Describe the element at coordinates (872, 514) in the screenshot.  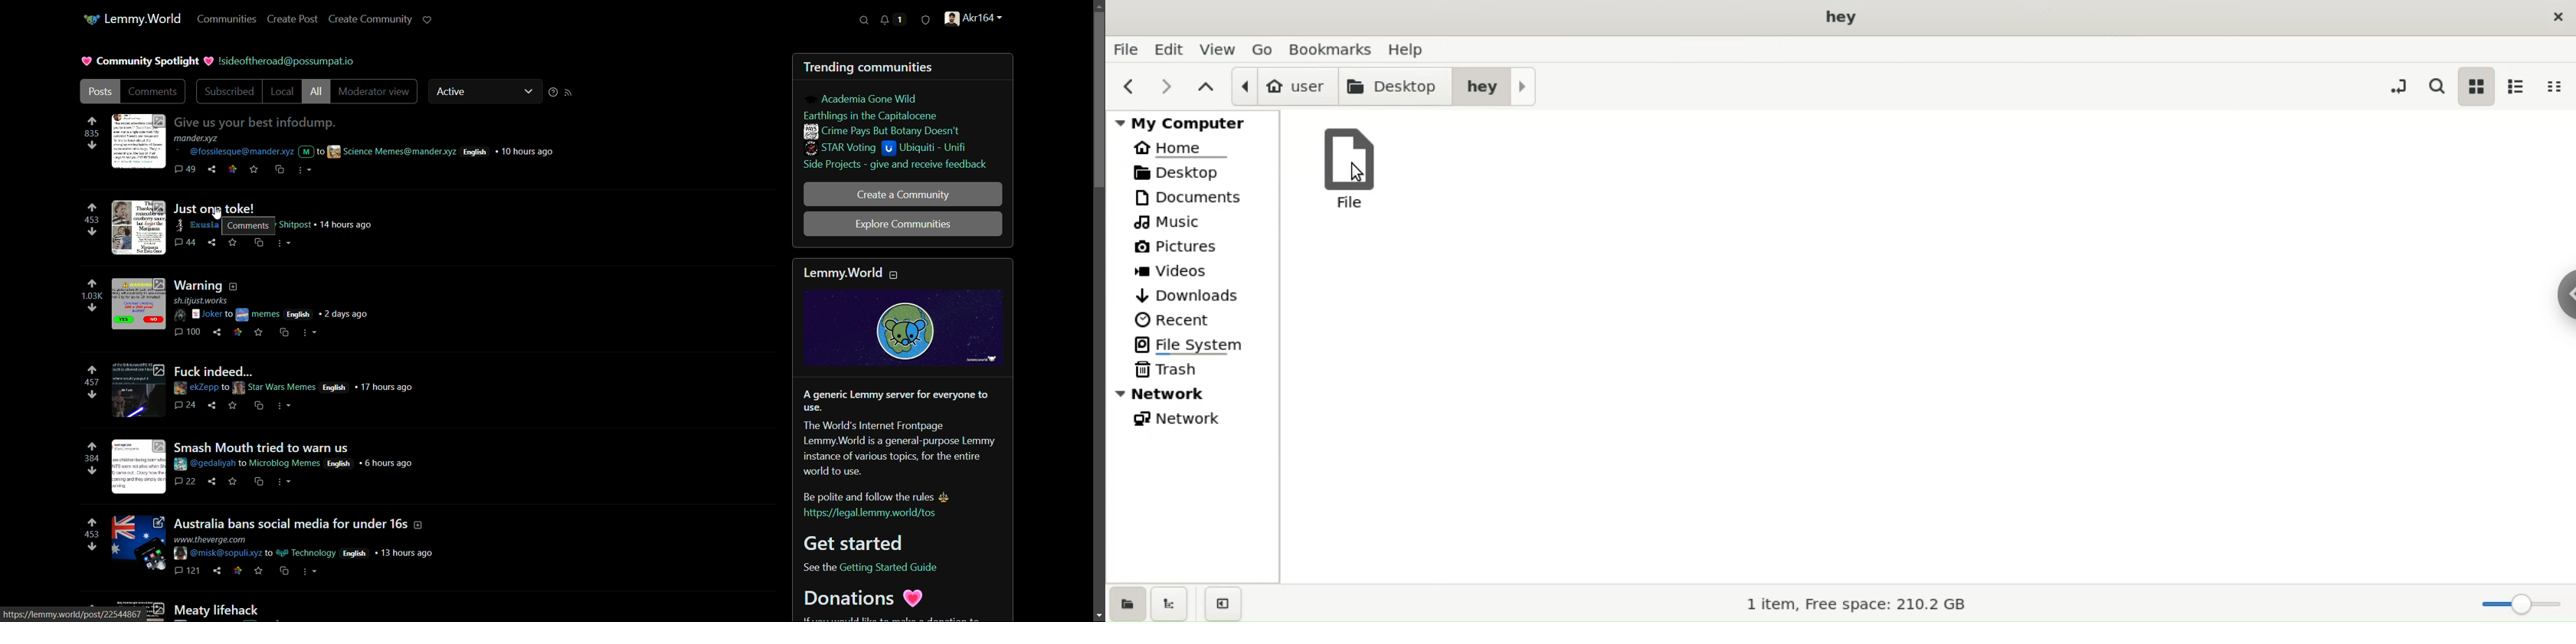
I see `https://legal lemmy.world/tos` at that location.